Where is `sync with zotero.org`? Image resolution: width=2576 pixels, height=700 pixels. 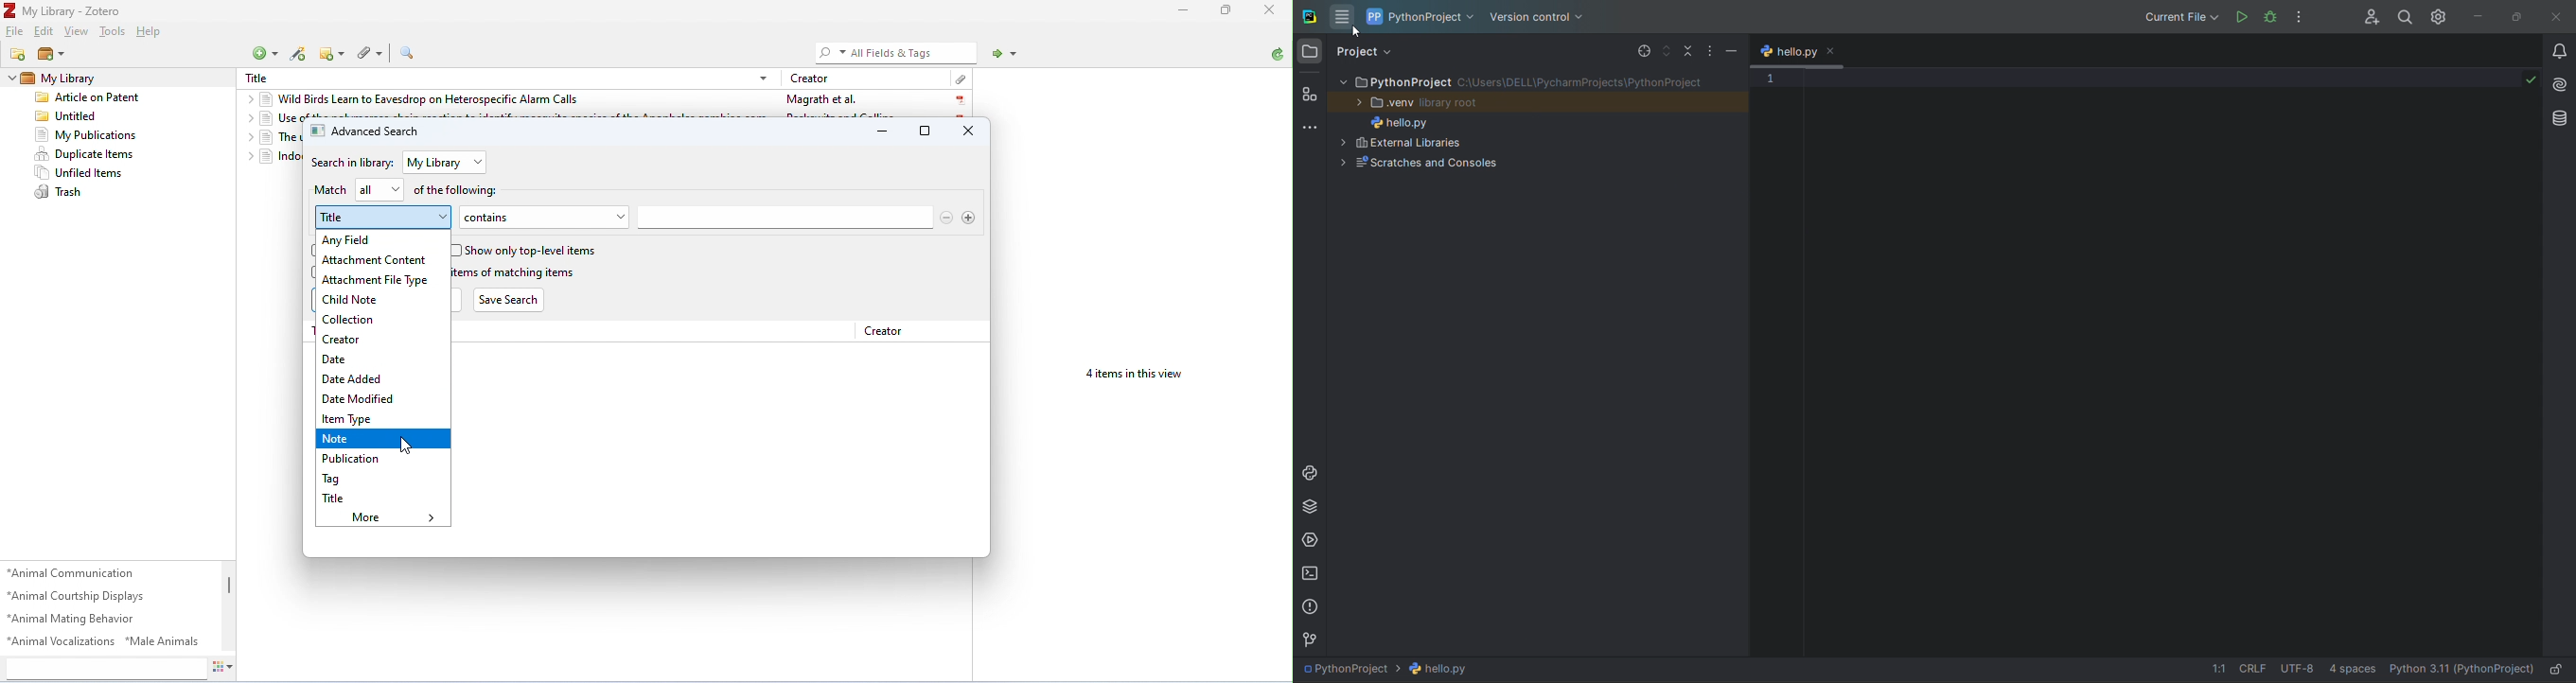 sync with zotero.org is located at coordinates (1279, 55).